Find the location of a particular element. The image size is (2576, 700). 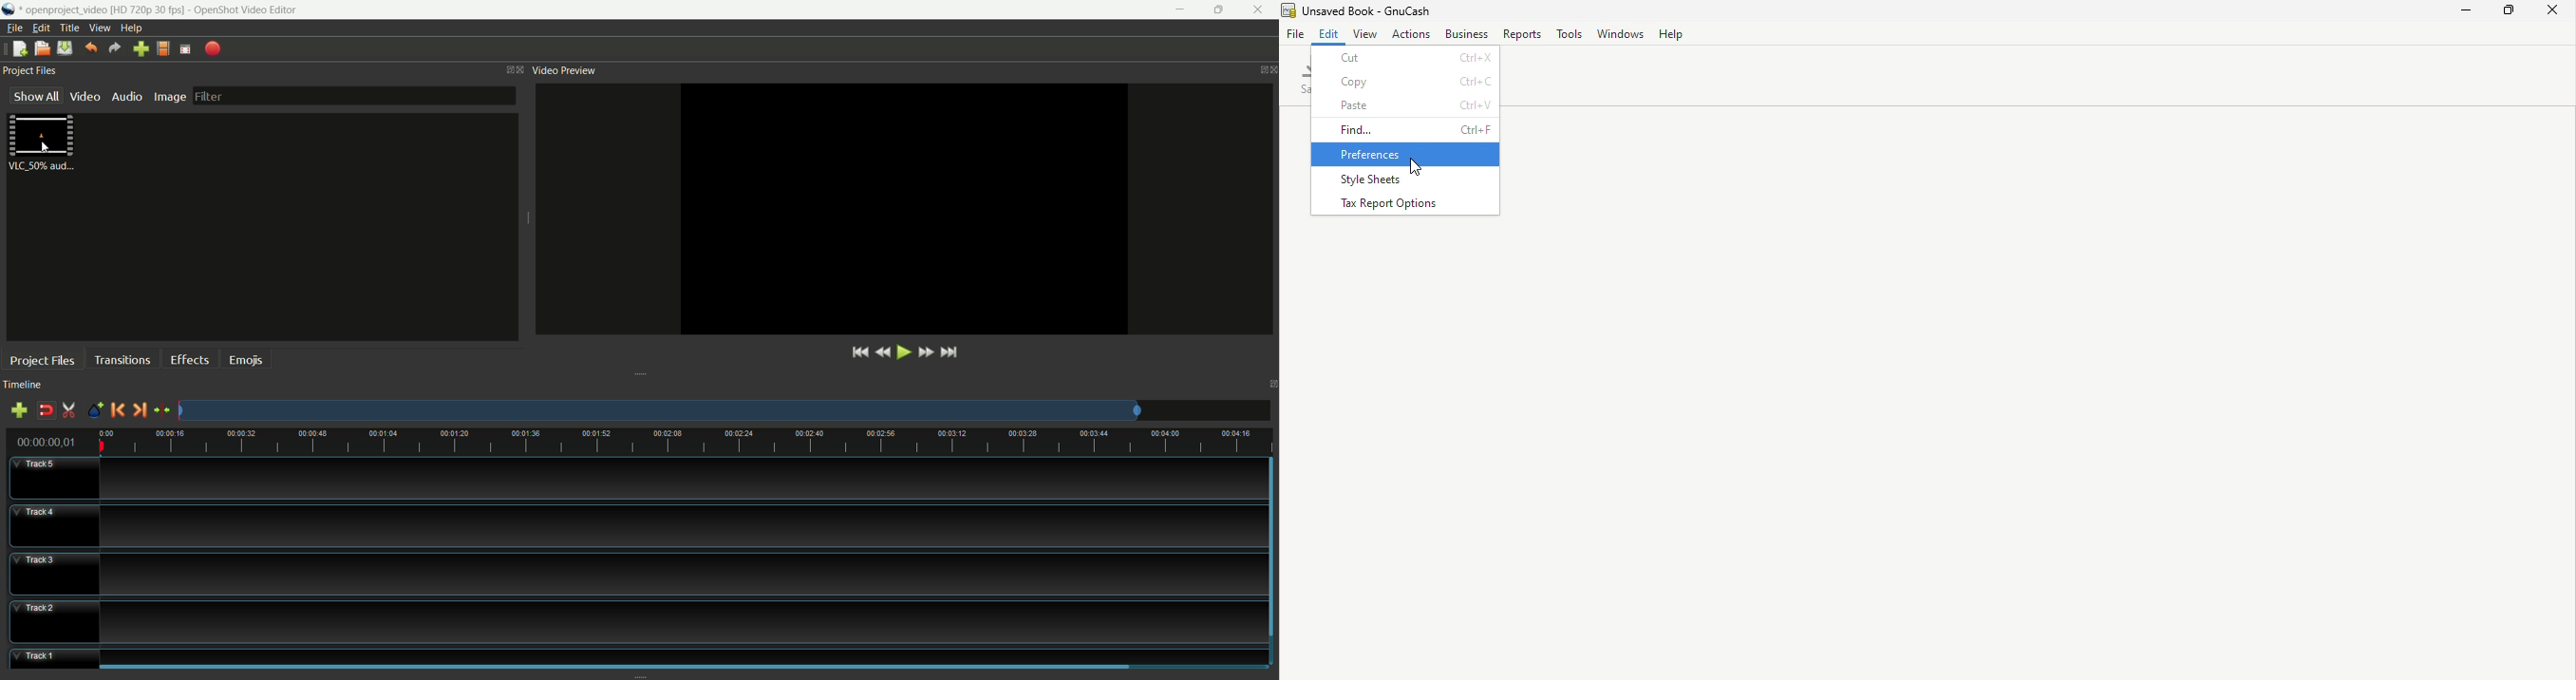

Tools is located at coordinates (1569, 33).